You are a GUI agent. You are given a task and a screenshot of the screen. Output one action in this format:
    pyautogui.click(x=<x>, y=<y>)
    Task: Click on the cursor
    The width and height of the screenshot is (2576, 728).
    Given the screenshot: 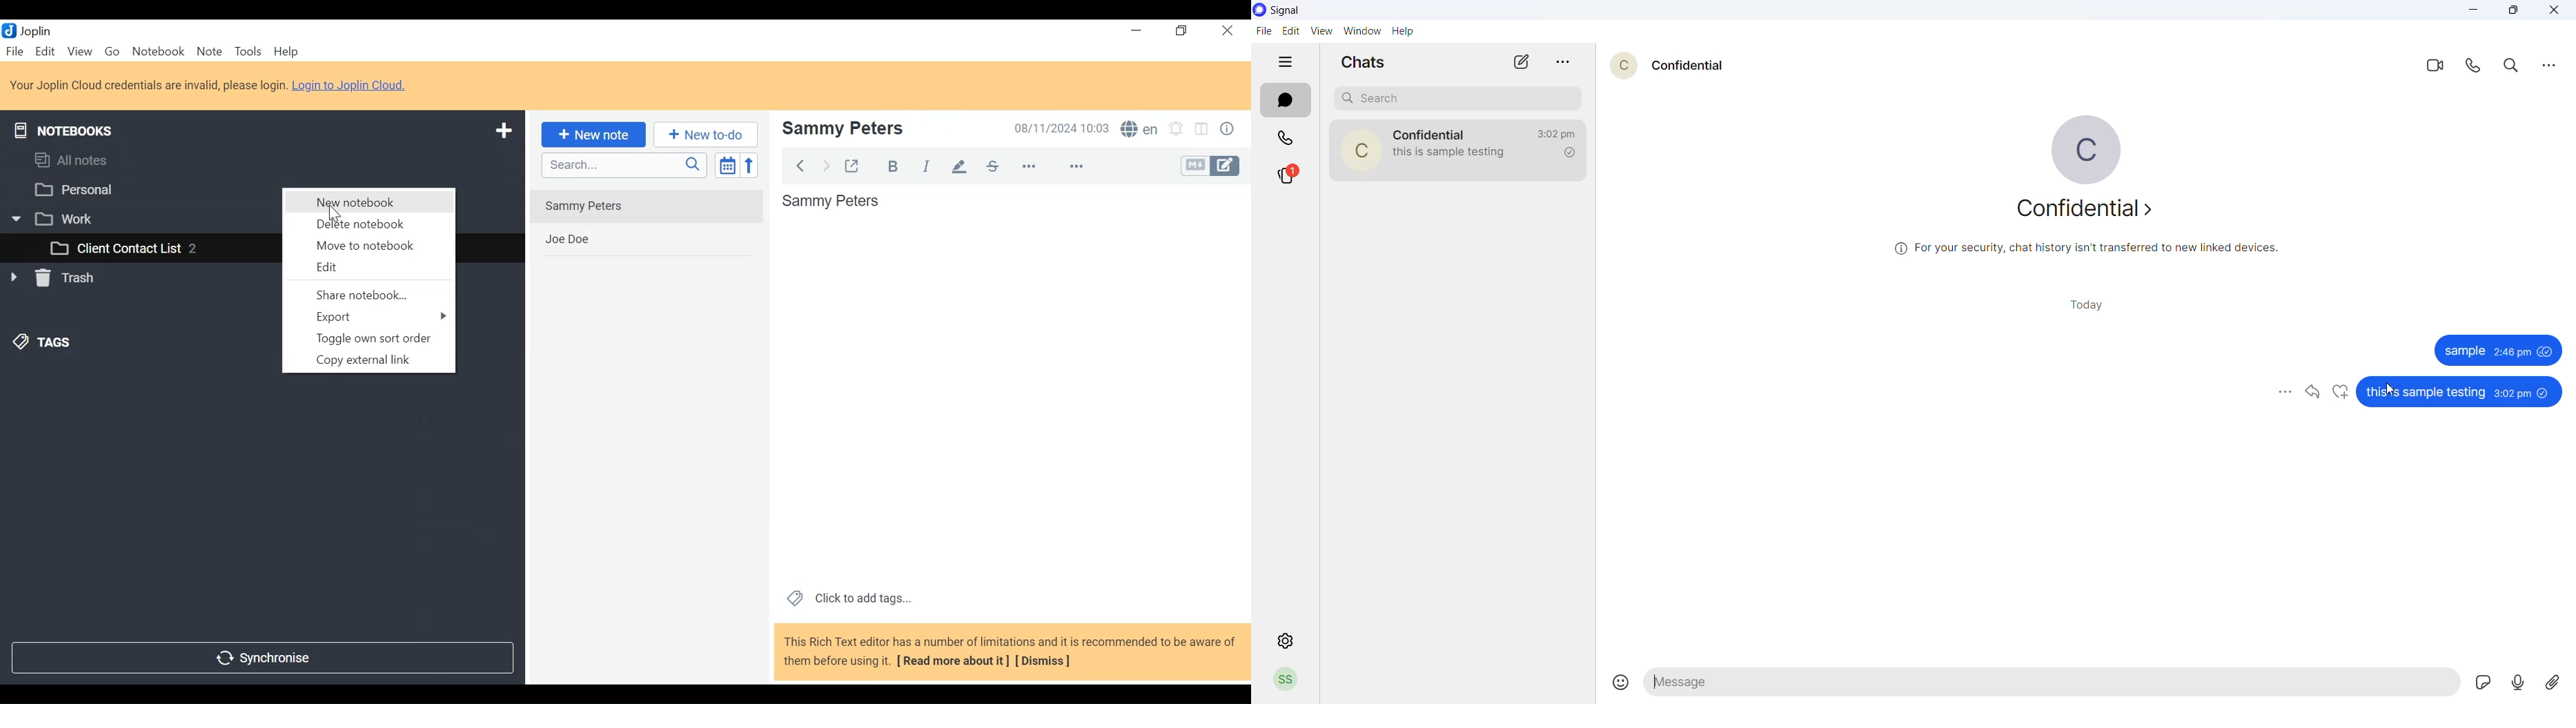 What is the action you would take?
    pyautogui.click(x=2395, y=389)
    